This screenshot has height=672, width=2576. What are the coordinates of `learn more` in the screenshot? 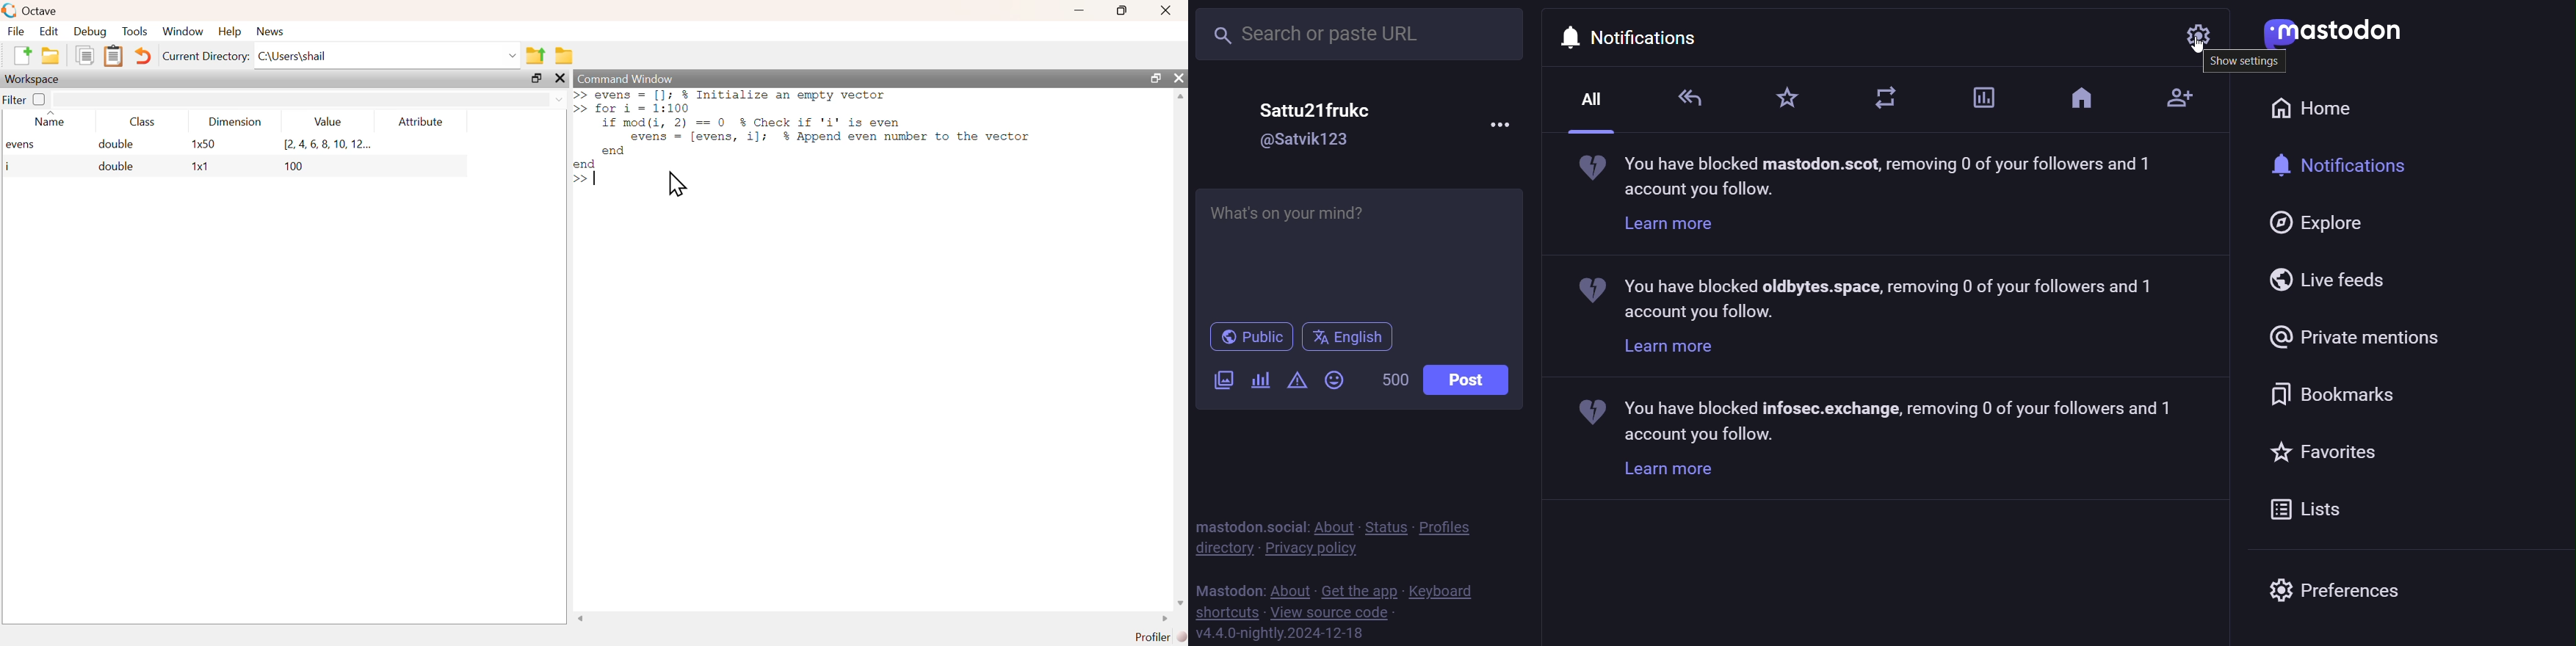 It's located at (1670, 346).